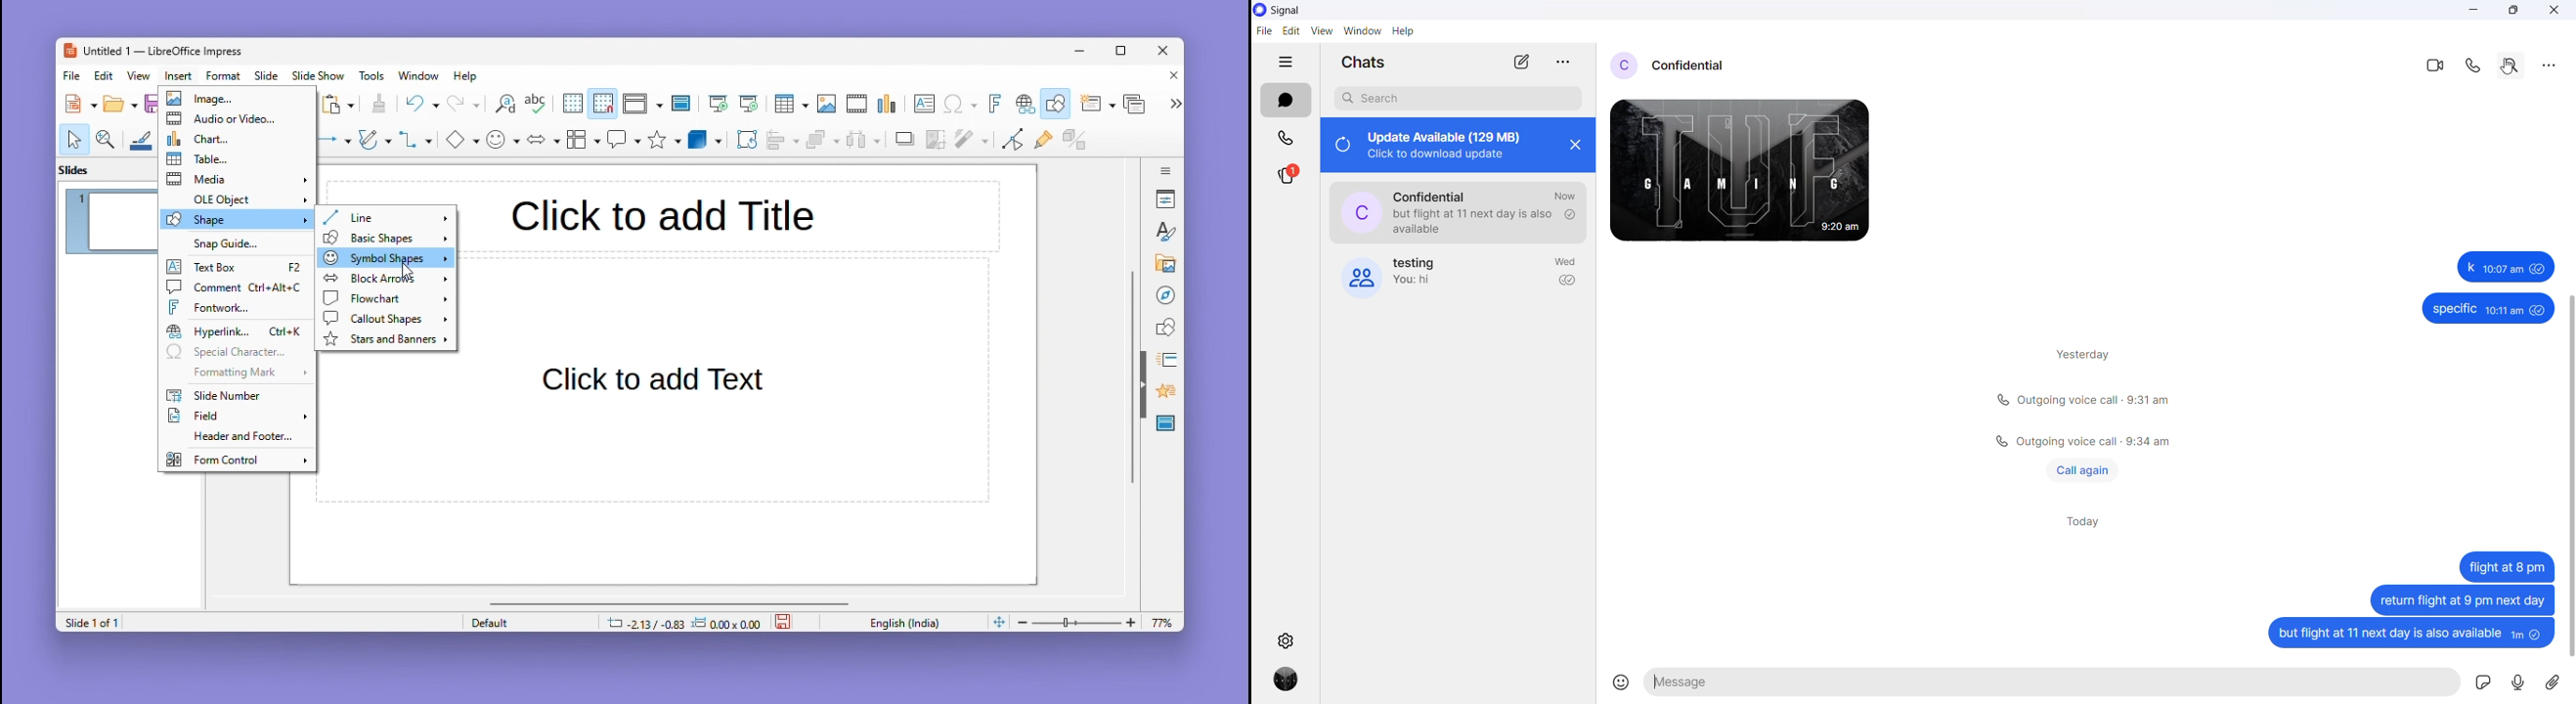 The height and width of the screenshot is (728, 2576). What do you see at coordinates (152, 52) in the screenshot?
I see `File name` at bounding box center [152, 52].